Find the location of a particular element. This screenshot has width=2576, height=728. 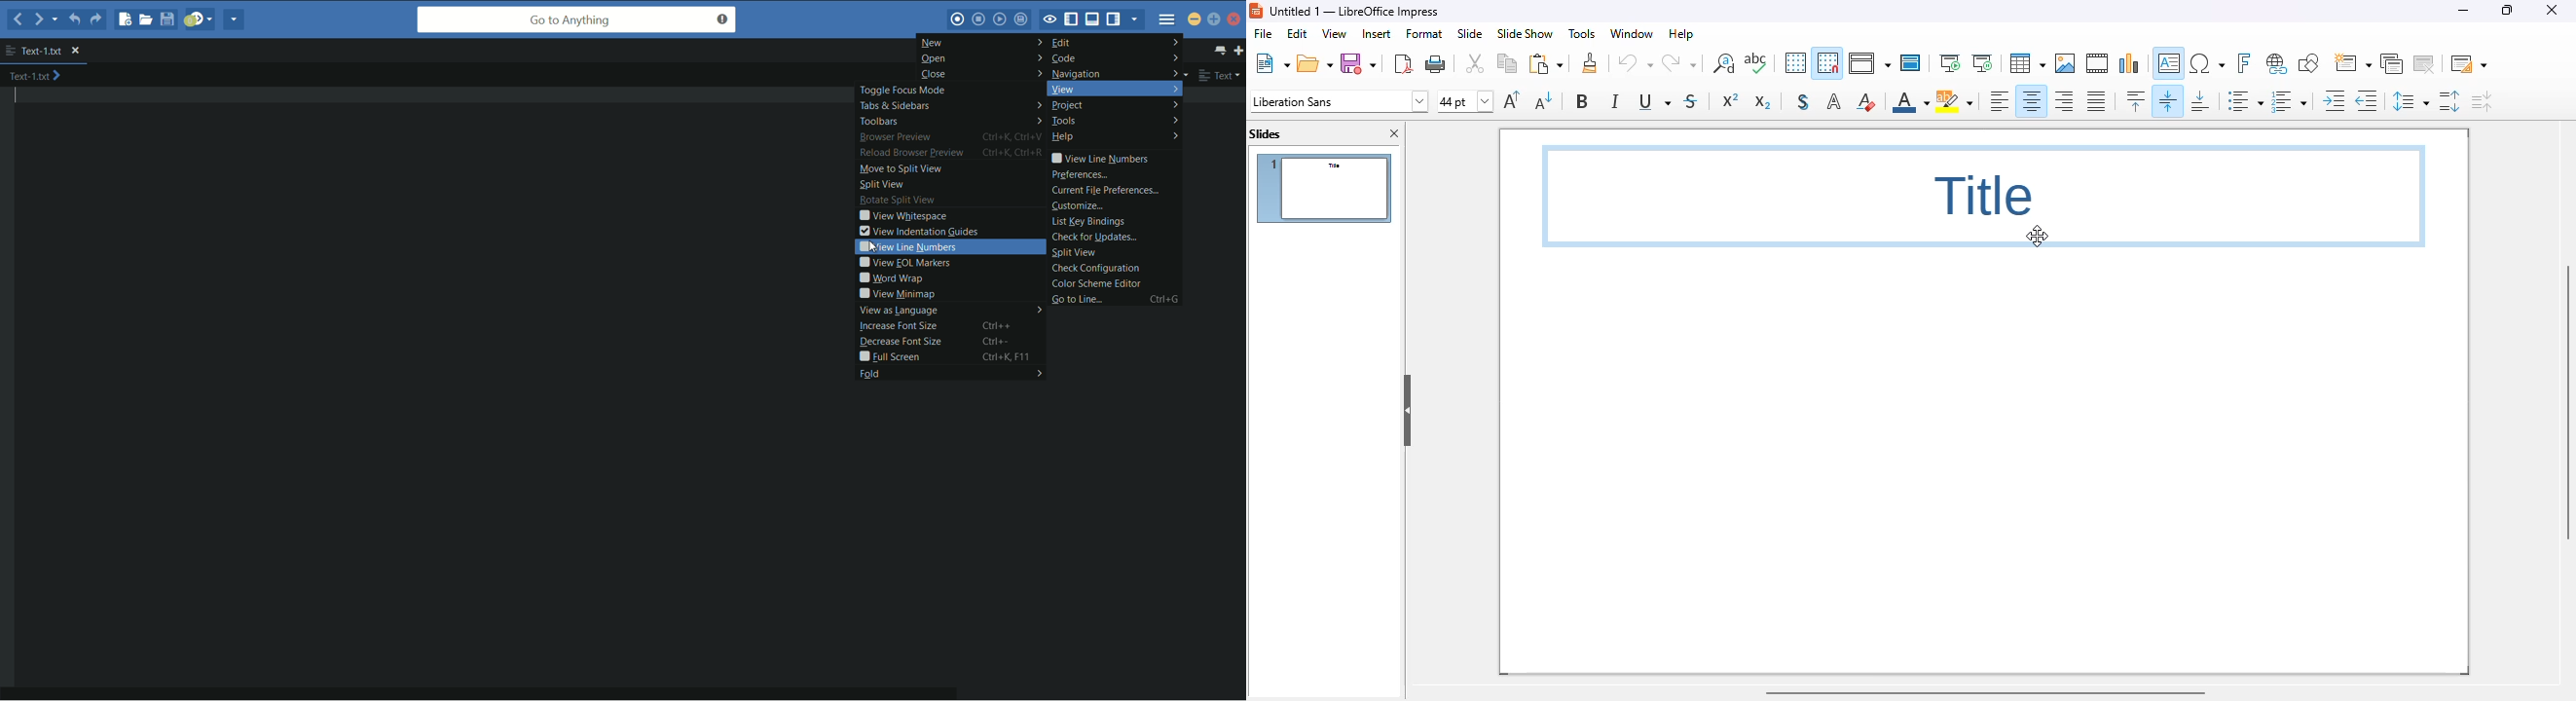

insert special characters is located at coordinates (2207, 63).